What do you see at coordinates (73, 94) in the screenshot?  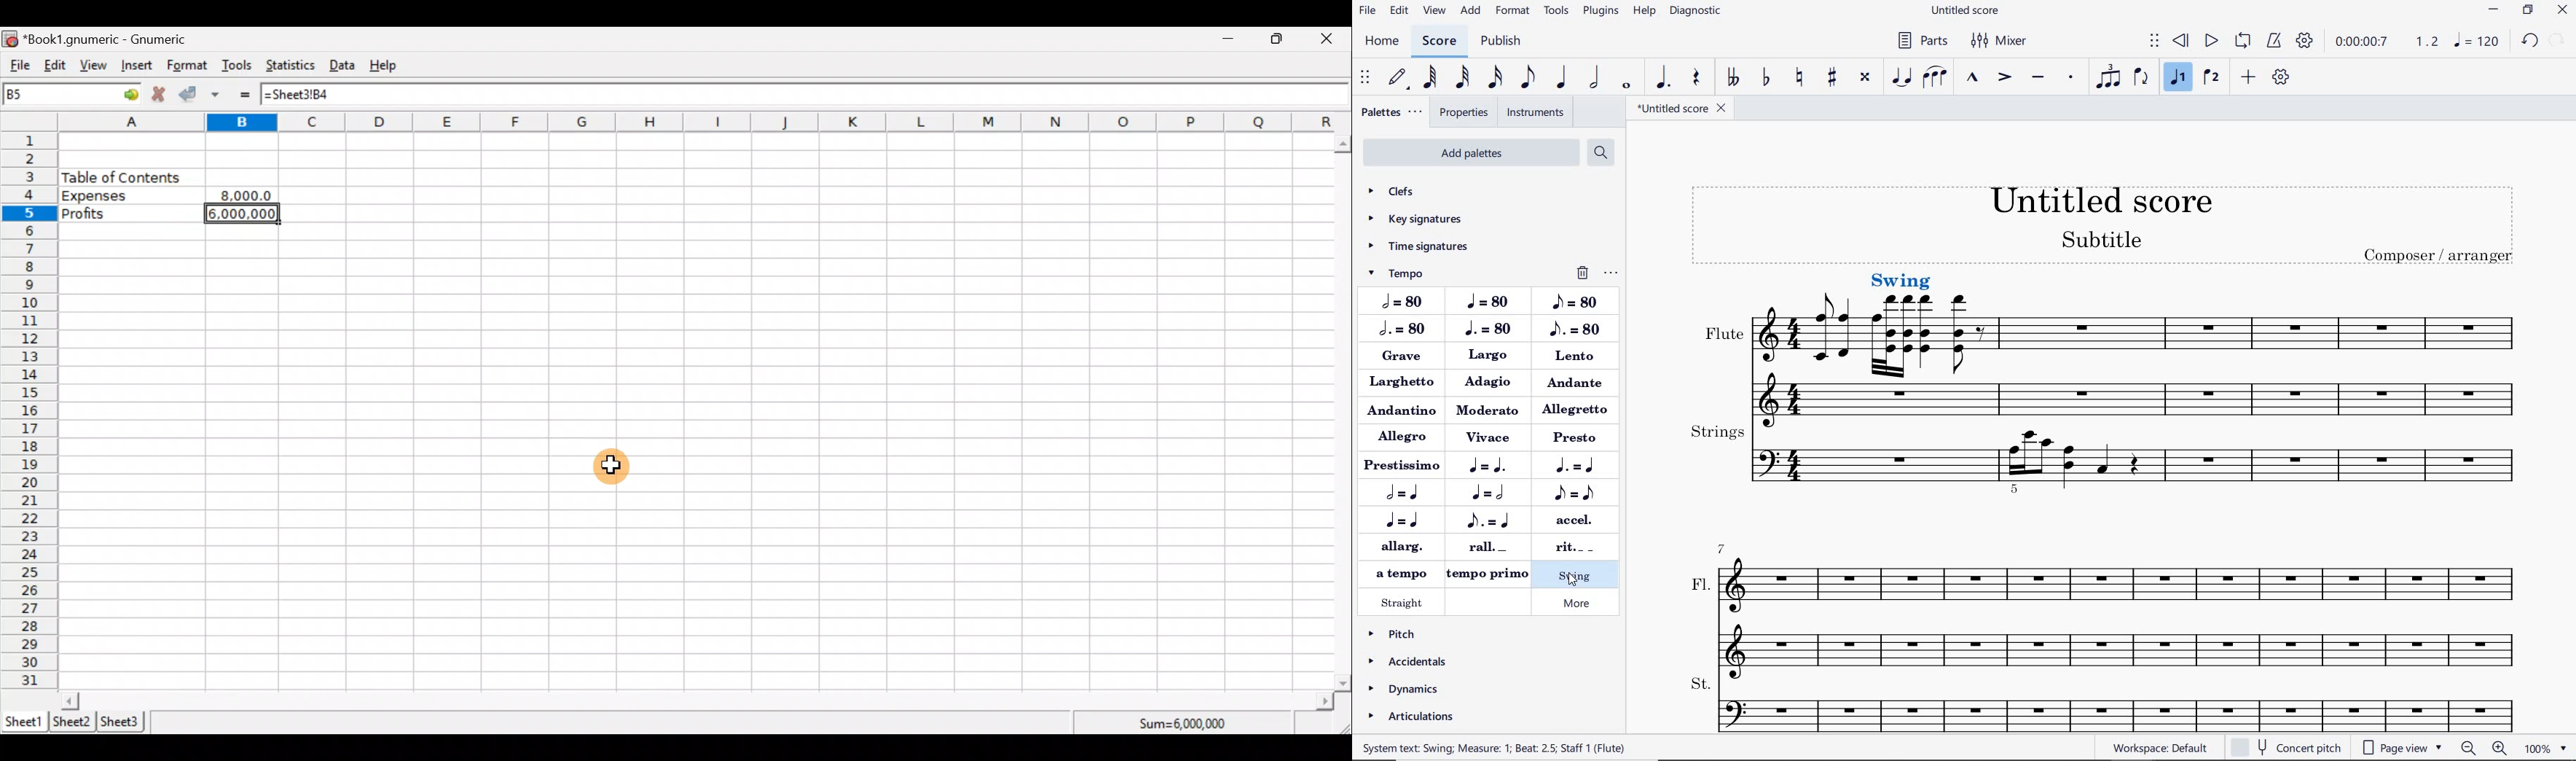 I see `Cell name` at bounding box center [73, 94].